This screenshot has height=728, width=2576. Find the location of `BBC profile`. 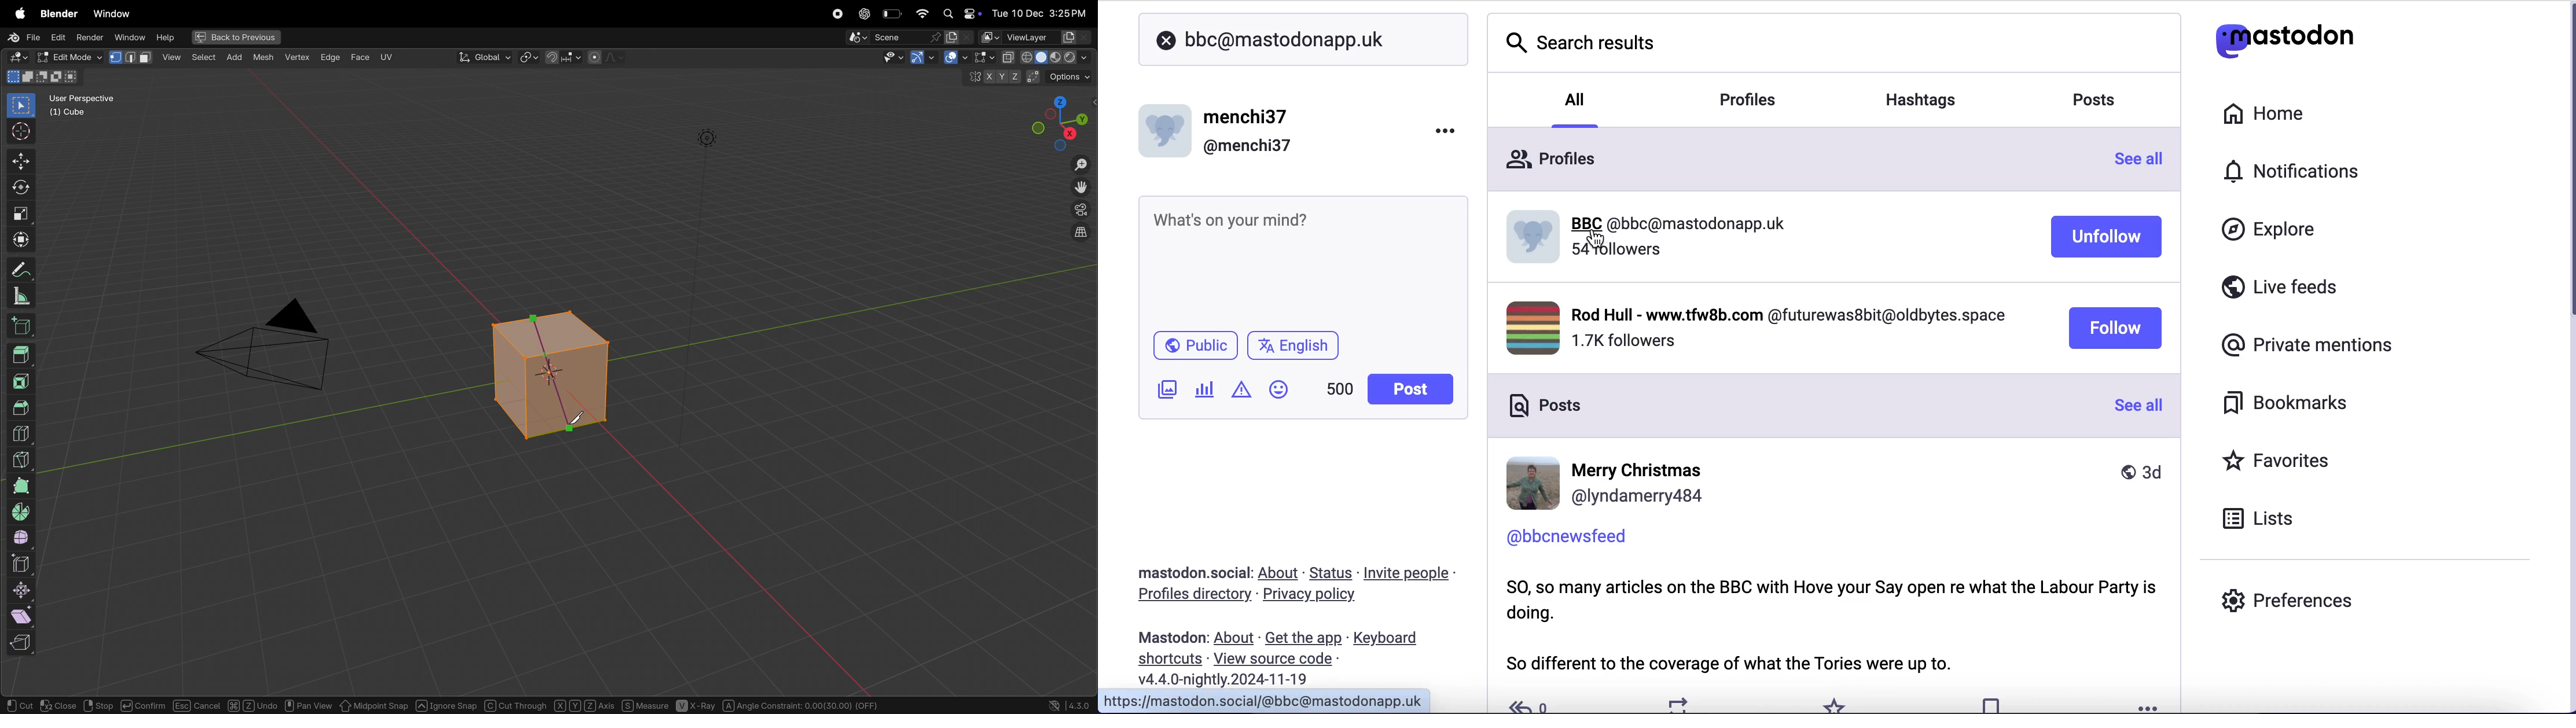

BBC profile is located at coordinates (1653, 220).